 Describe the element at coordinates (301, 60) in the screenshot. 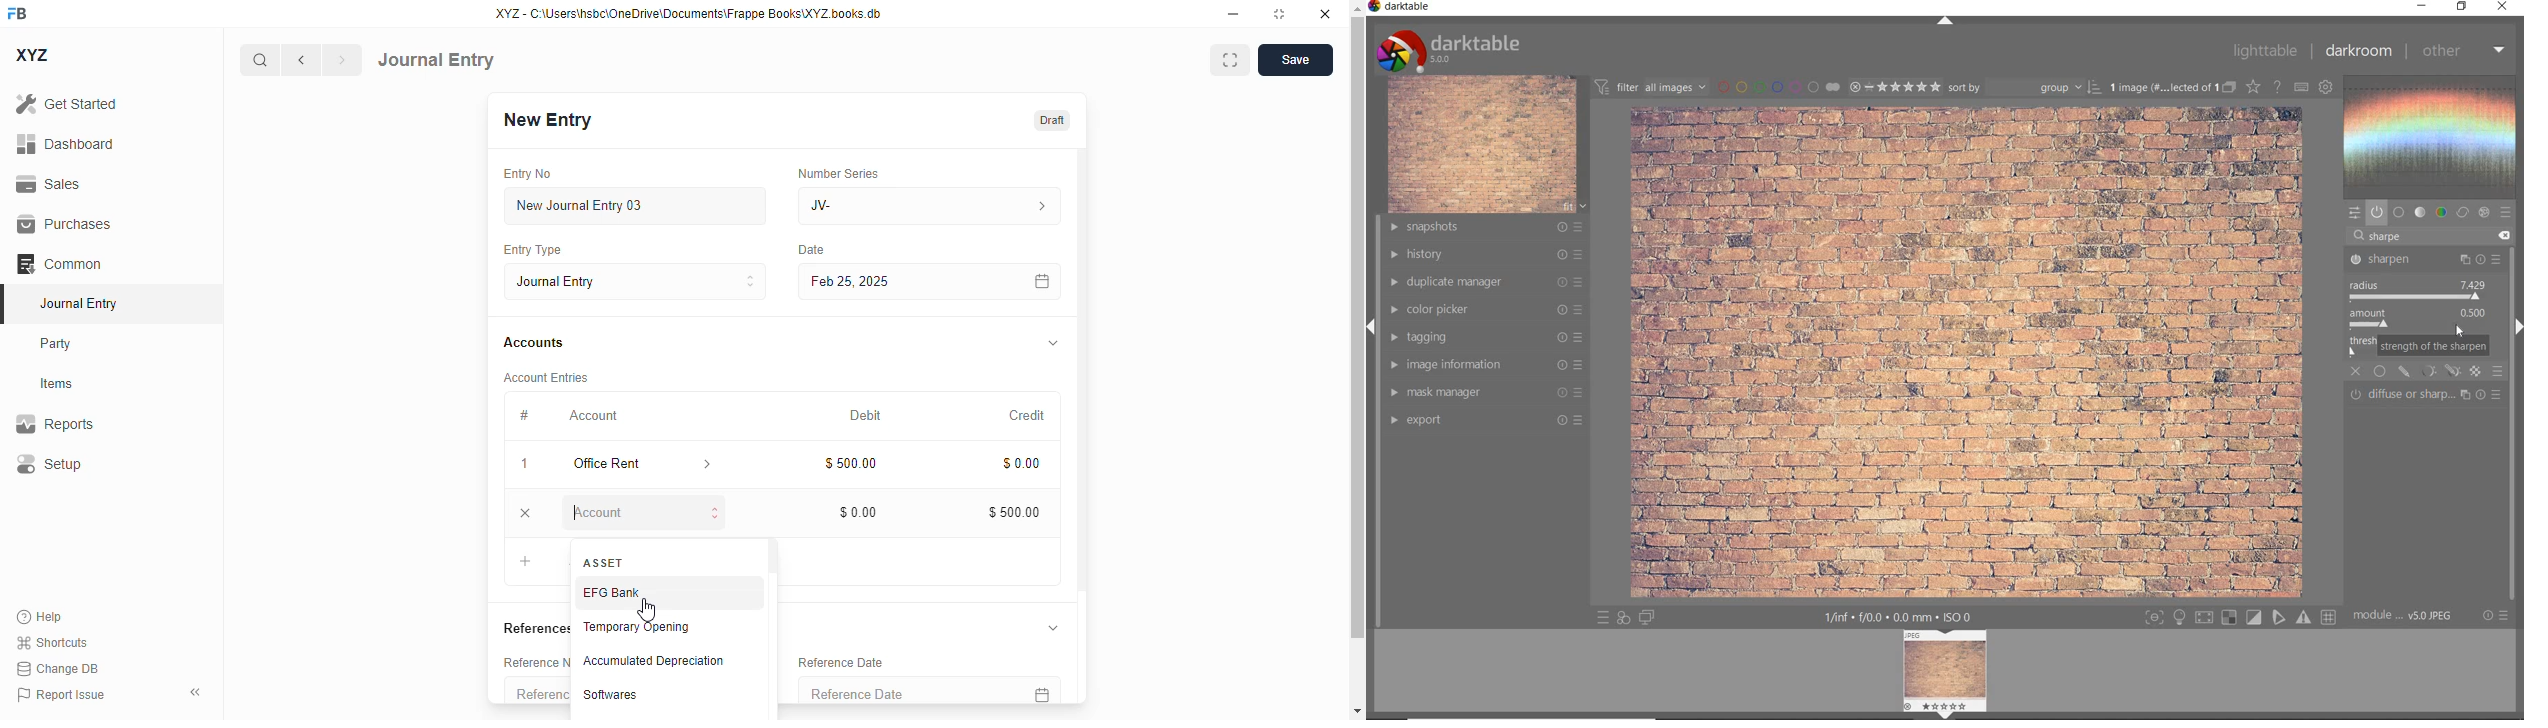

I see `previous` at that location.